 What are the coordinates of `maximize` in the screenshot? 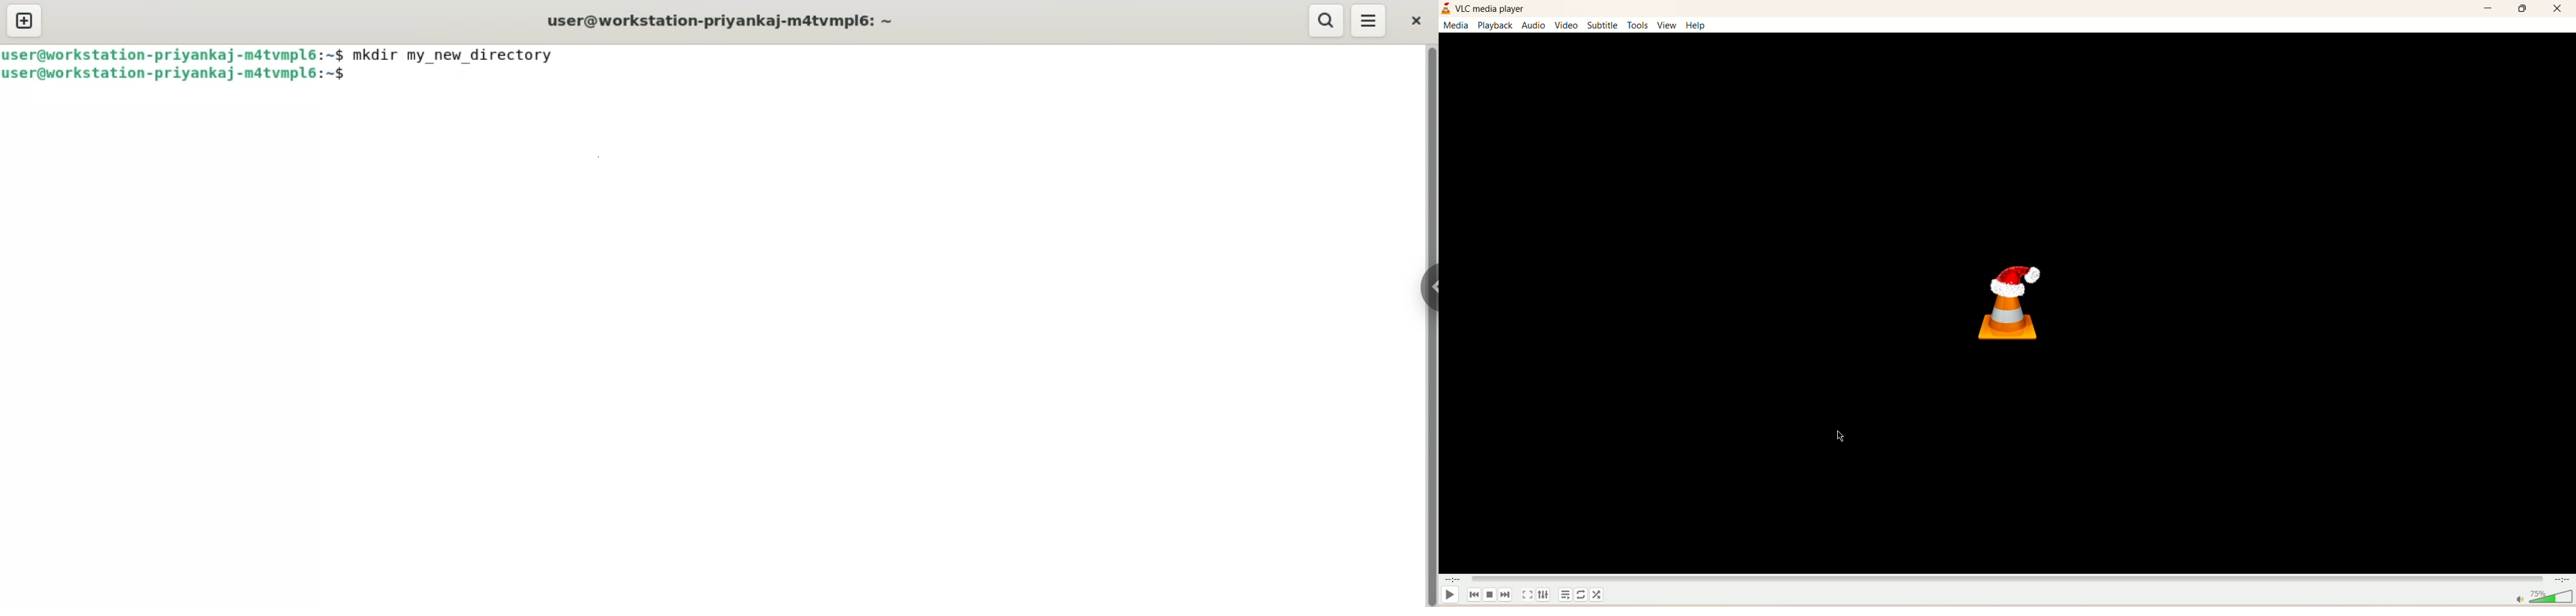 It's located at (2523, 9).